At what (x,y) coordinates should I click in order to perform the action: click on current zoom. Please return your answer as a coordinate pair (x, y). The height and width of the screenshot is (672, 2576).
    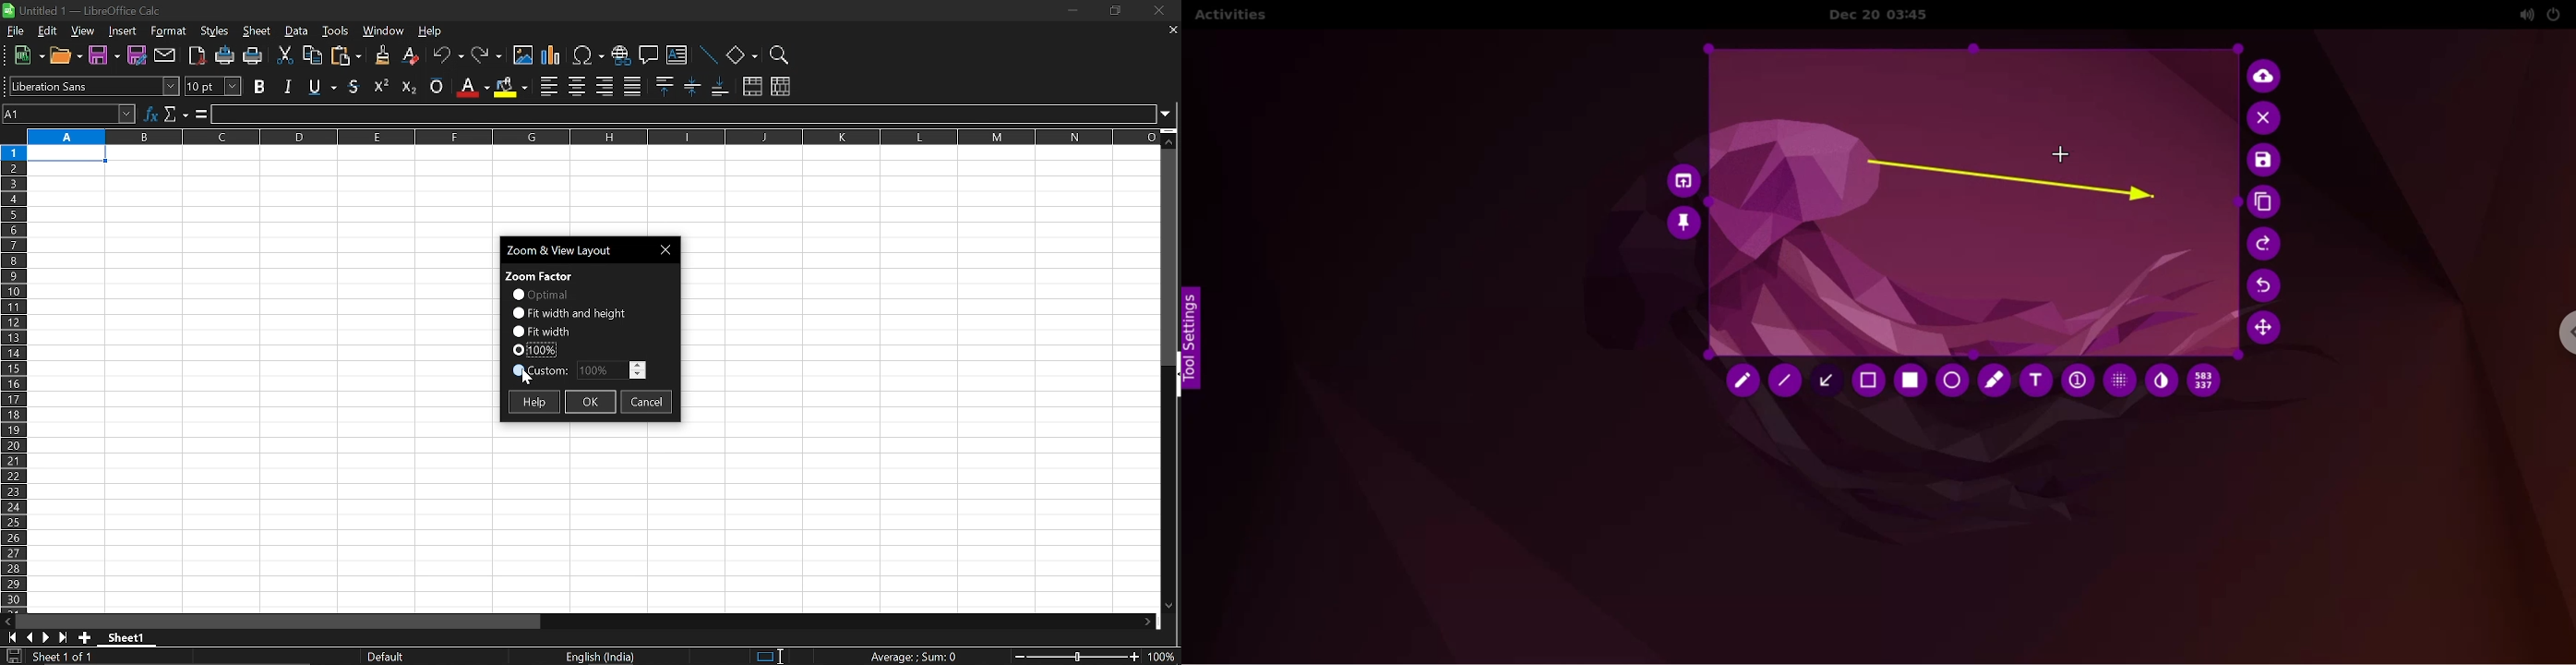
    Looking at the image, I should click on (533, 348).